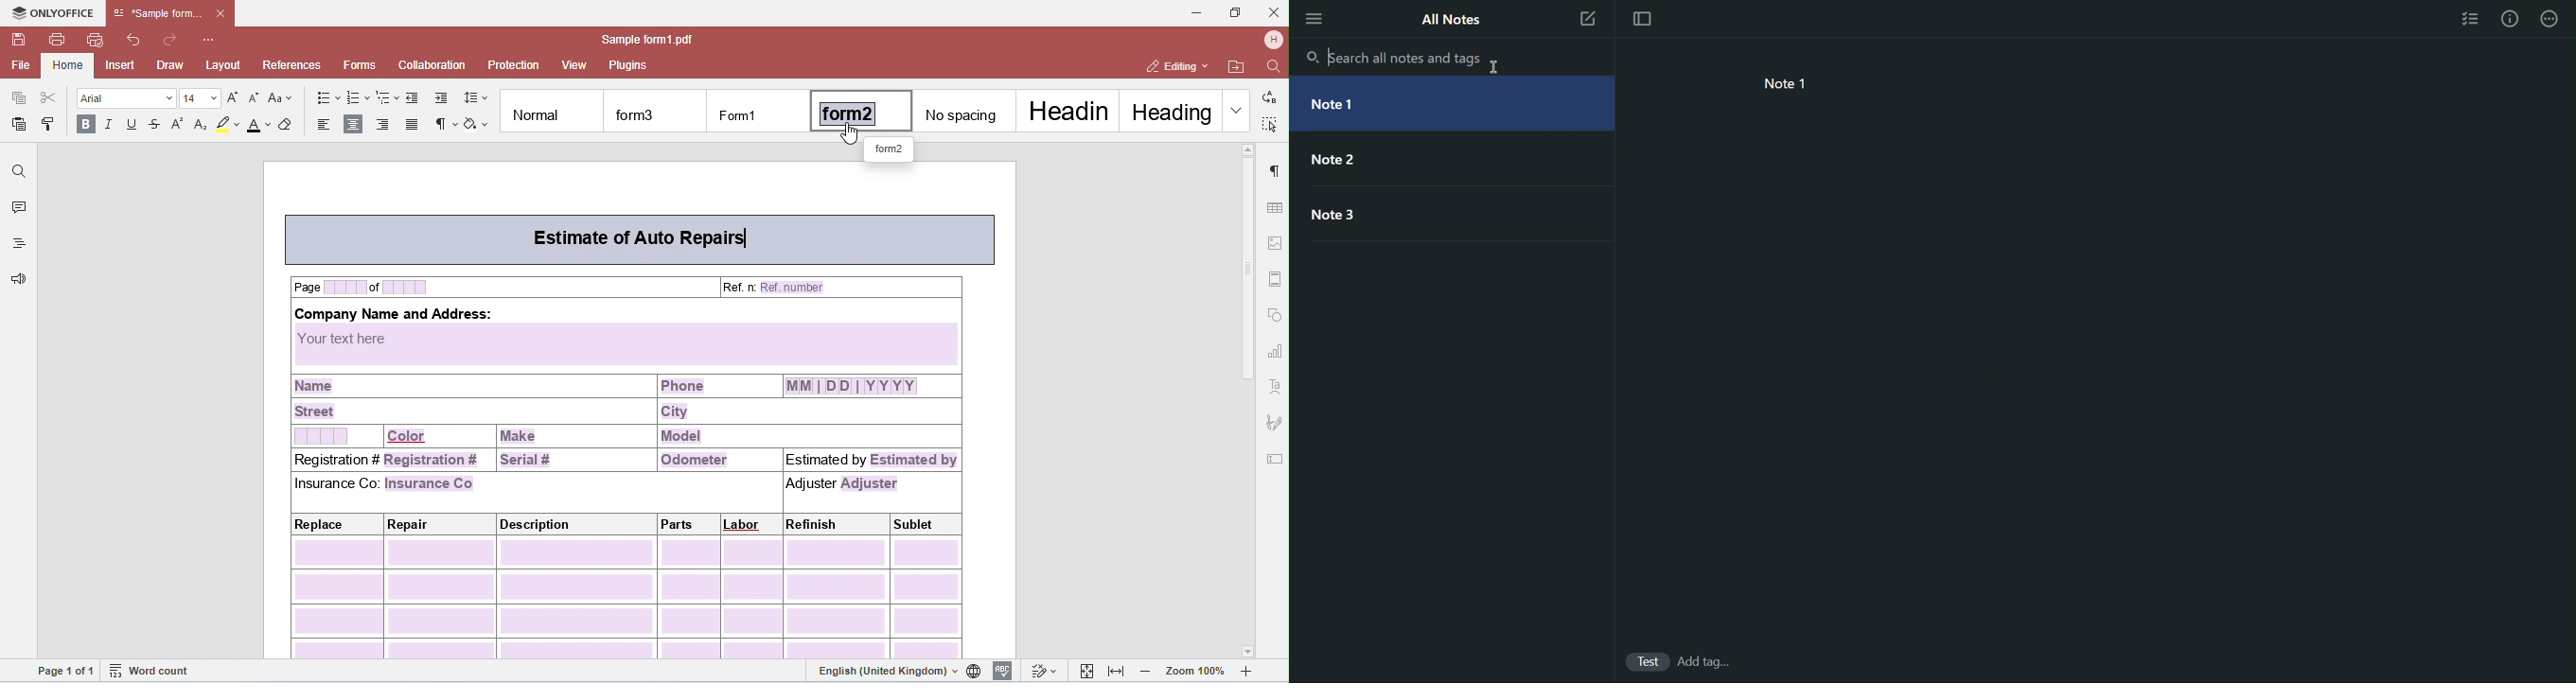 This screenshot has width=2576, height=700. I want to click on Text Cursor, so click(1328, 55).